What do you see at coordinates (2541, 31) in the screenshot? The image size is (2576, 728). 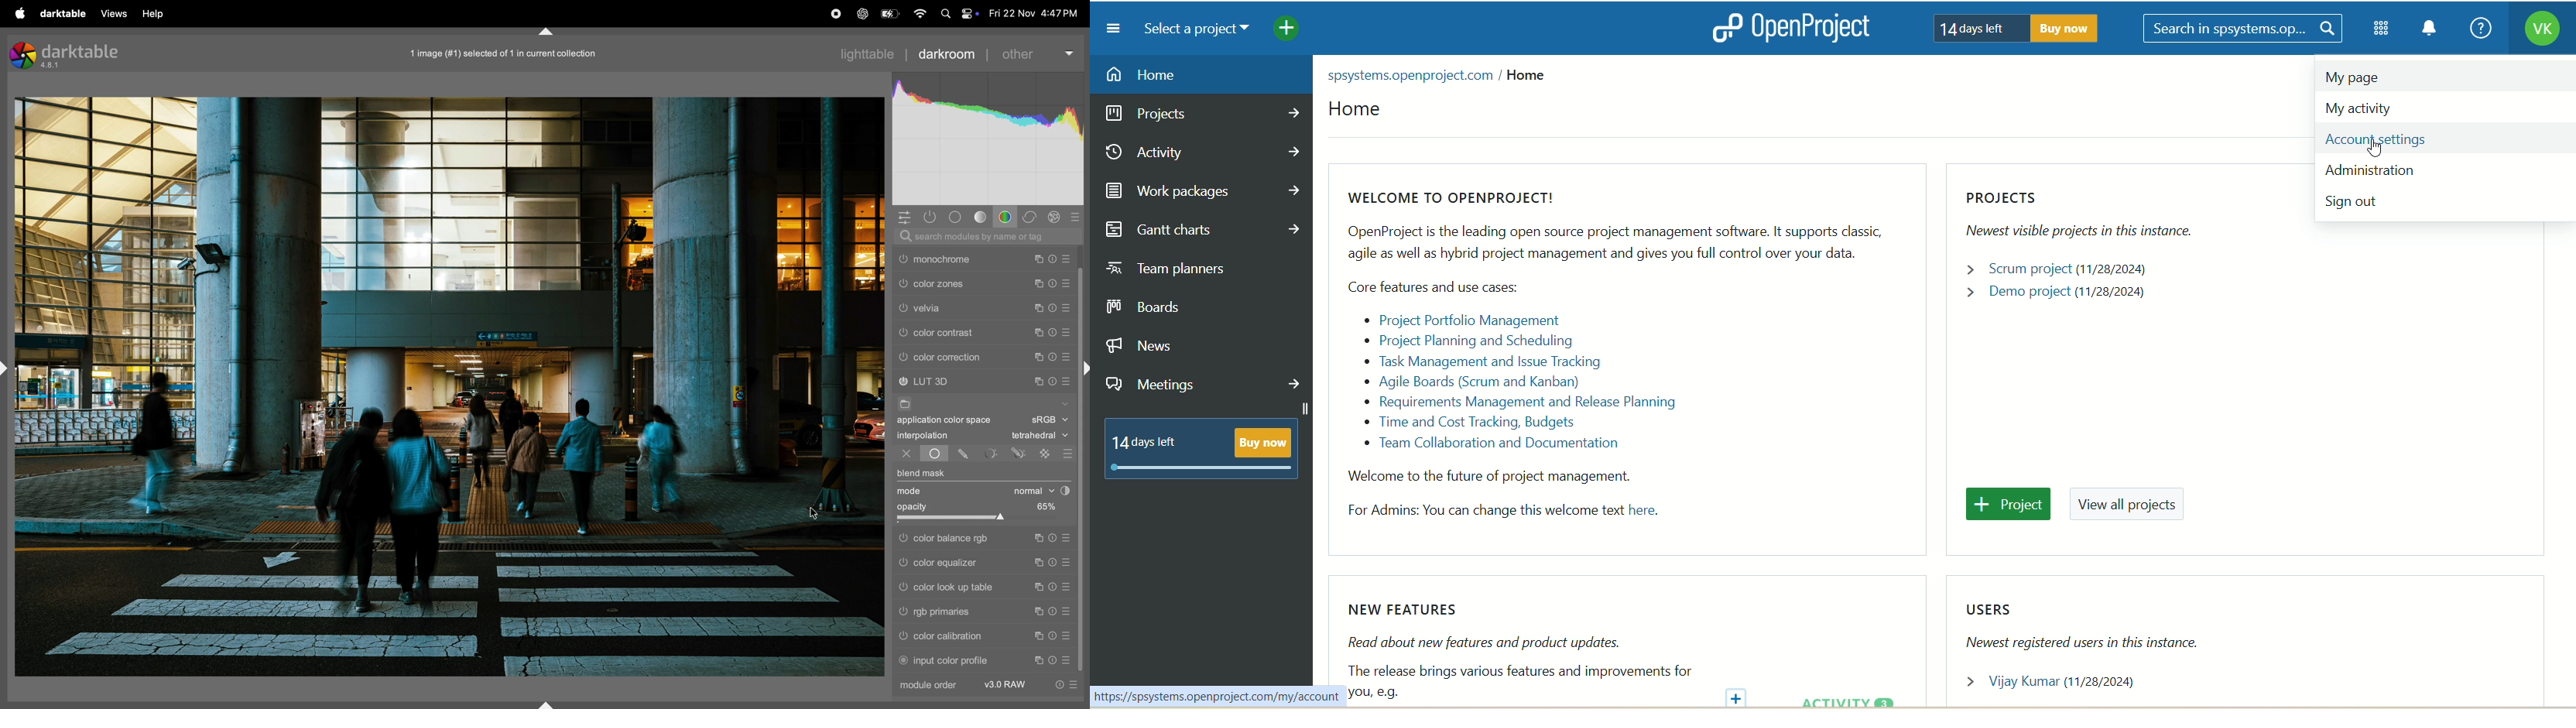 I see `account` at bounding box center [2541, 31].